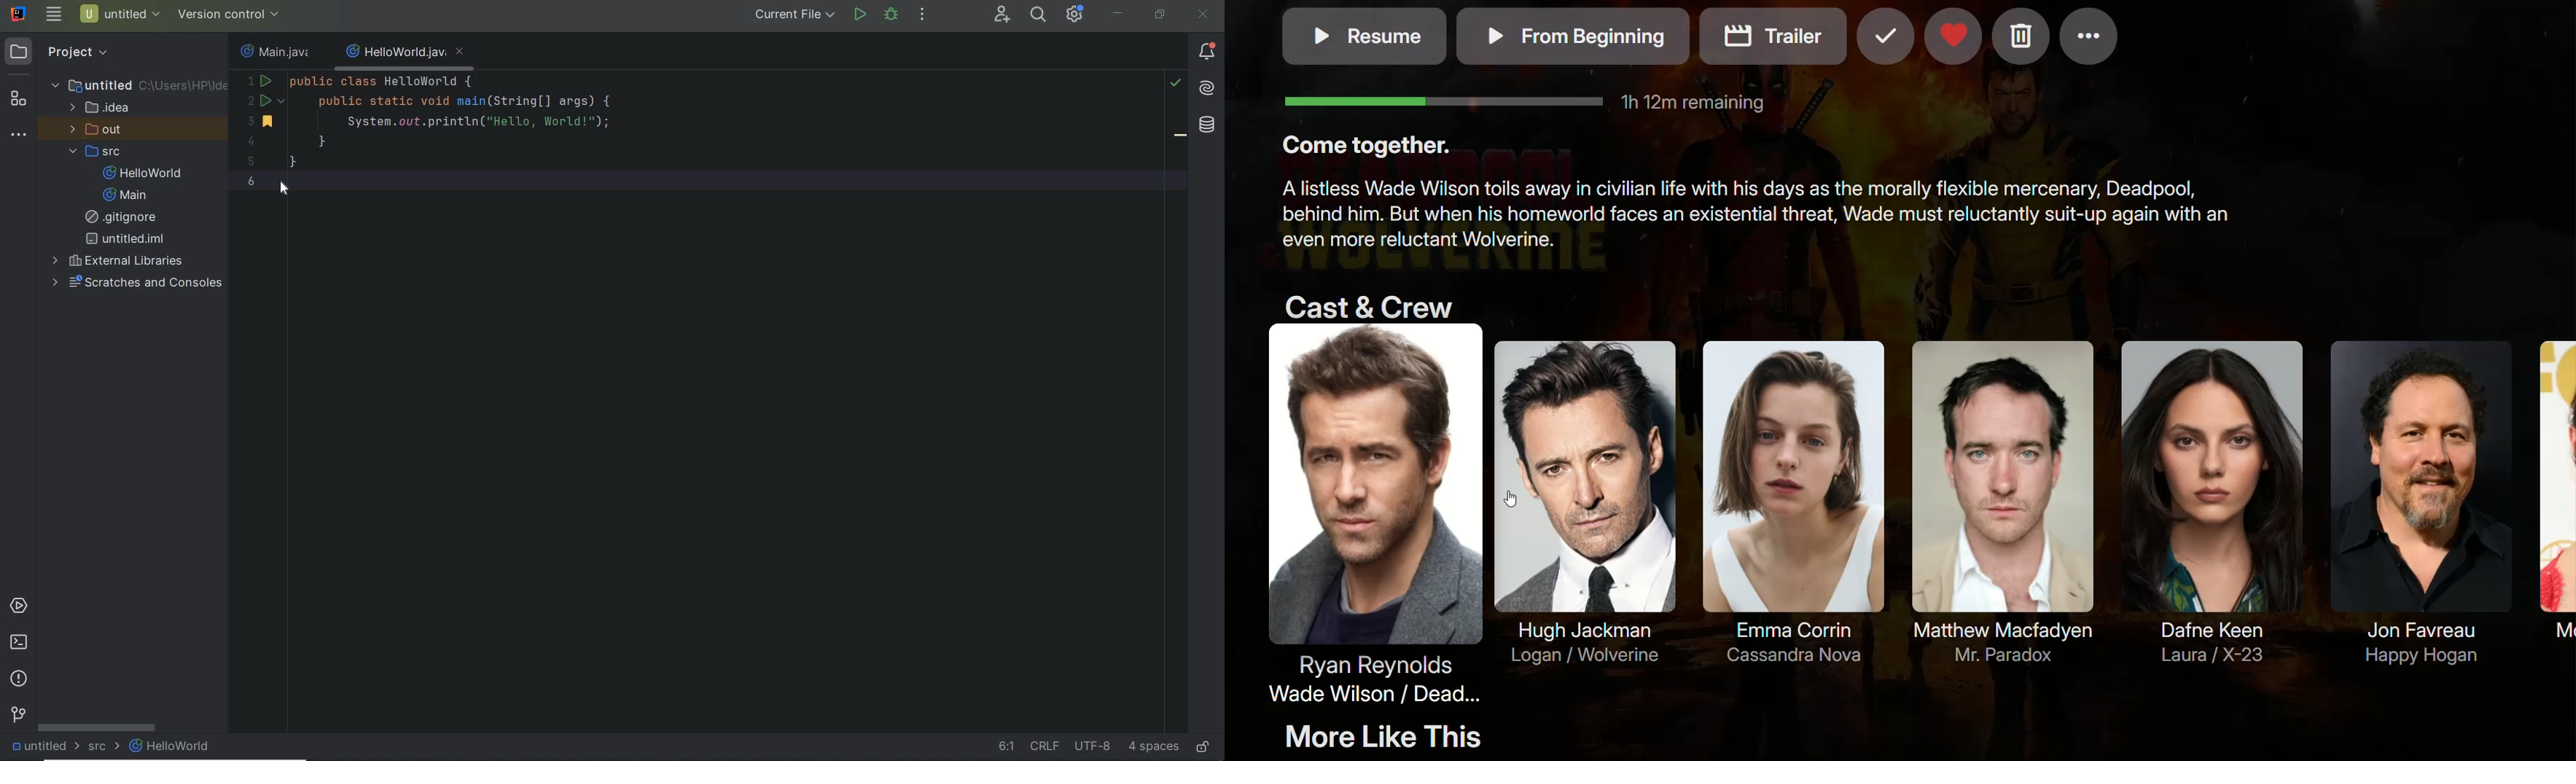 This screenshot has height=784, width=2576. What do you see at coordinates (1755, 220) in the screenshot?
I see `Movie description` at bounding box center [1755, 220].